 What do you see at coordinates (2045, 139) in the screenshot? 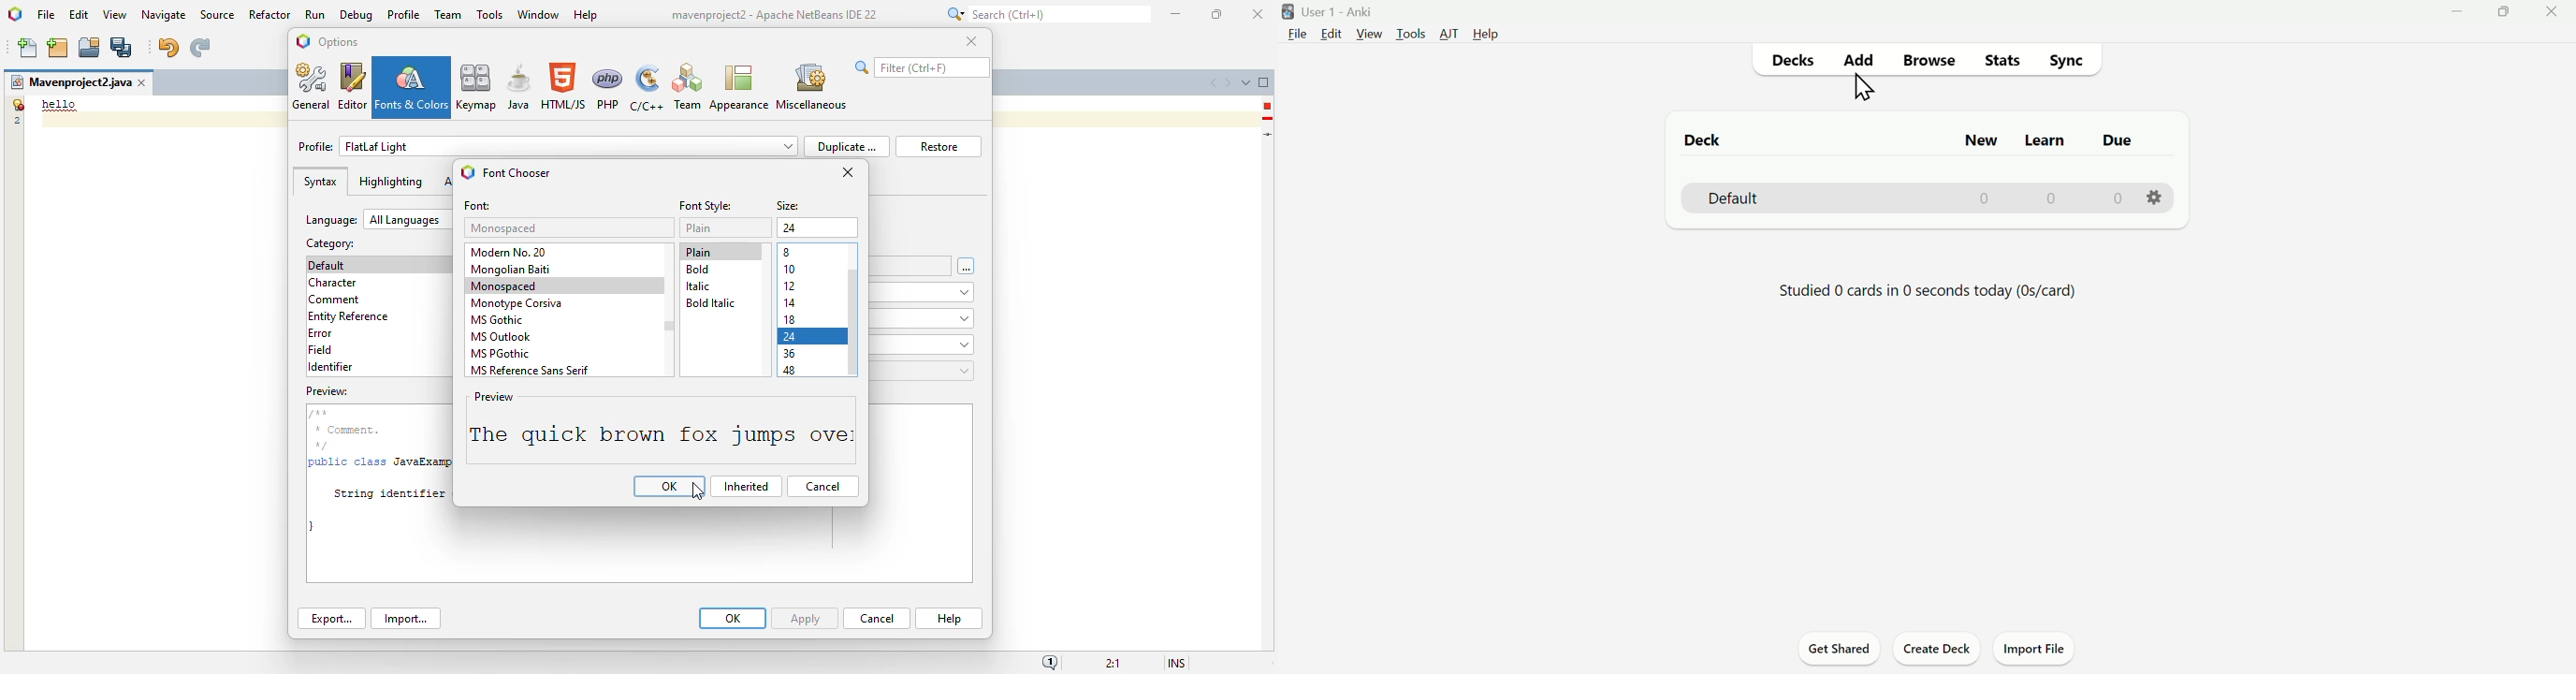
I see `Learn` at bounding box center [2045, 139].